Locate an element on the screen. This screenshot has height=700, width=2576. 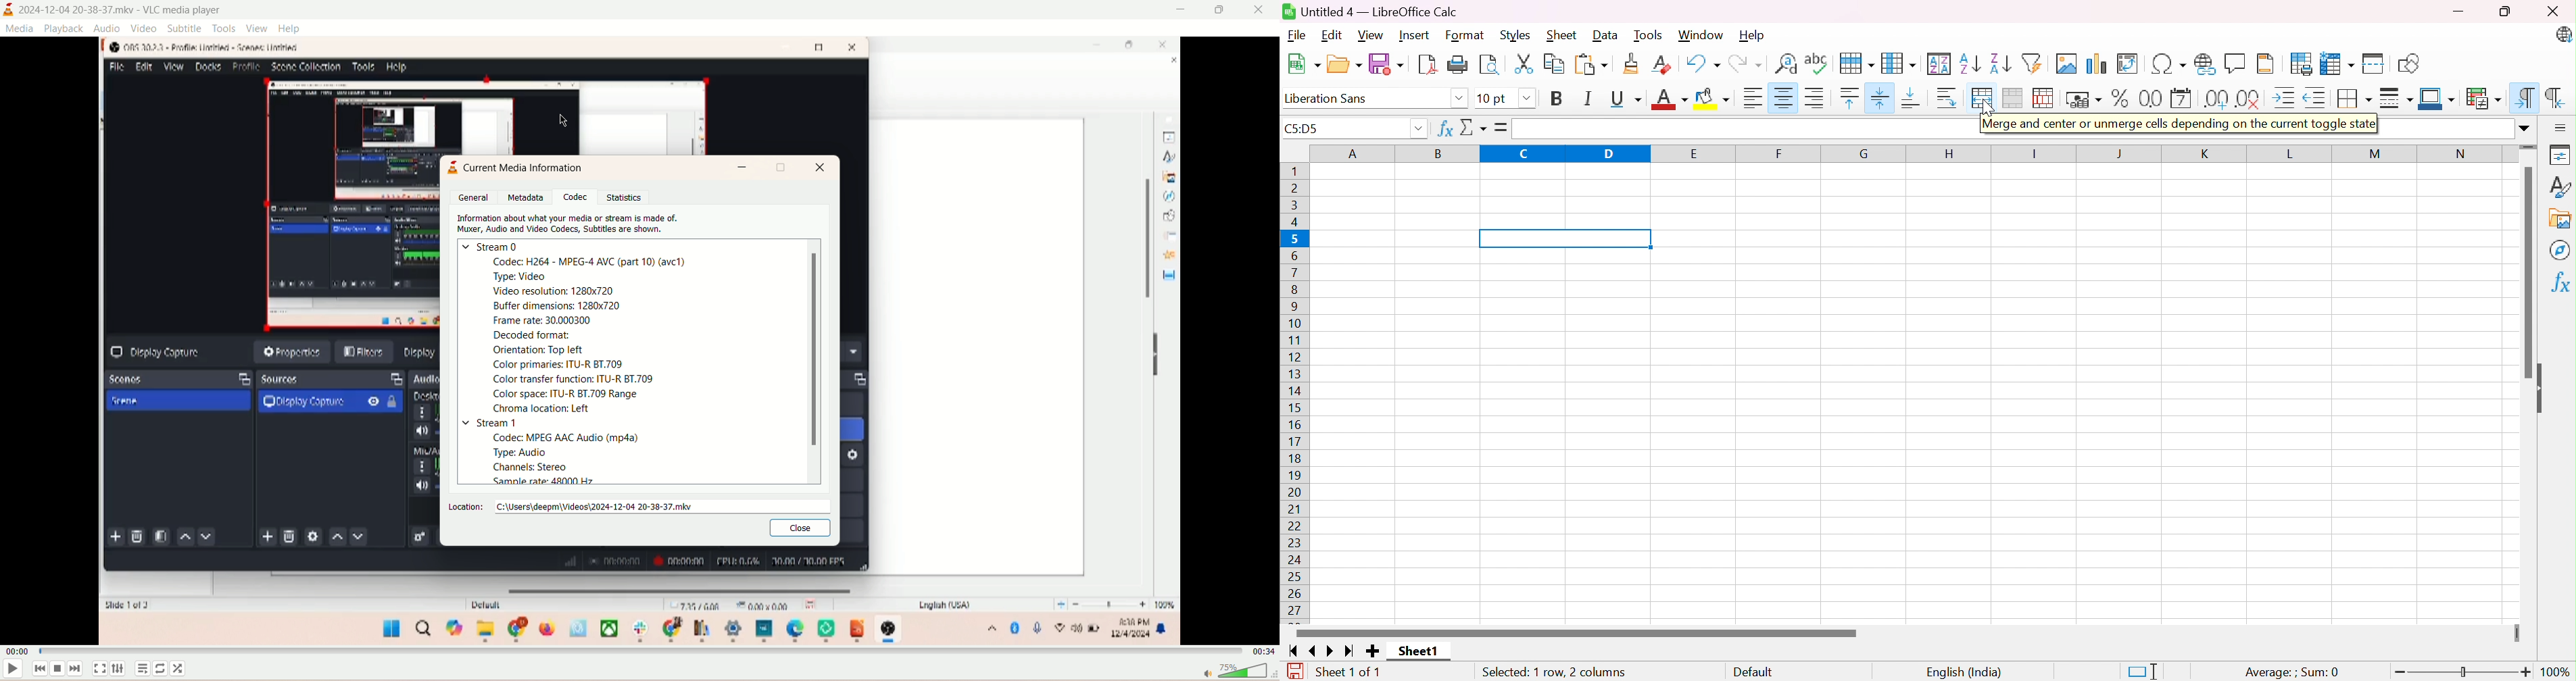
Decrease Indent is located at coordinates (2318, 97).